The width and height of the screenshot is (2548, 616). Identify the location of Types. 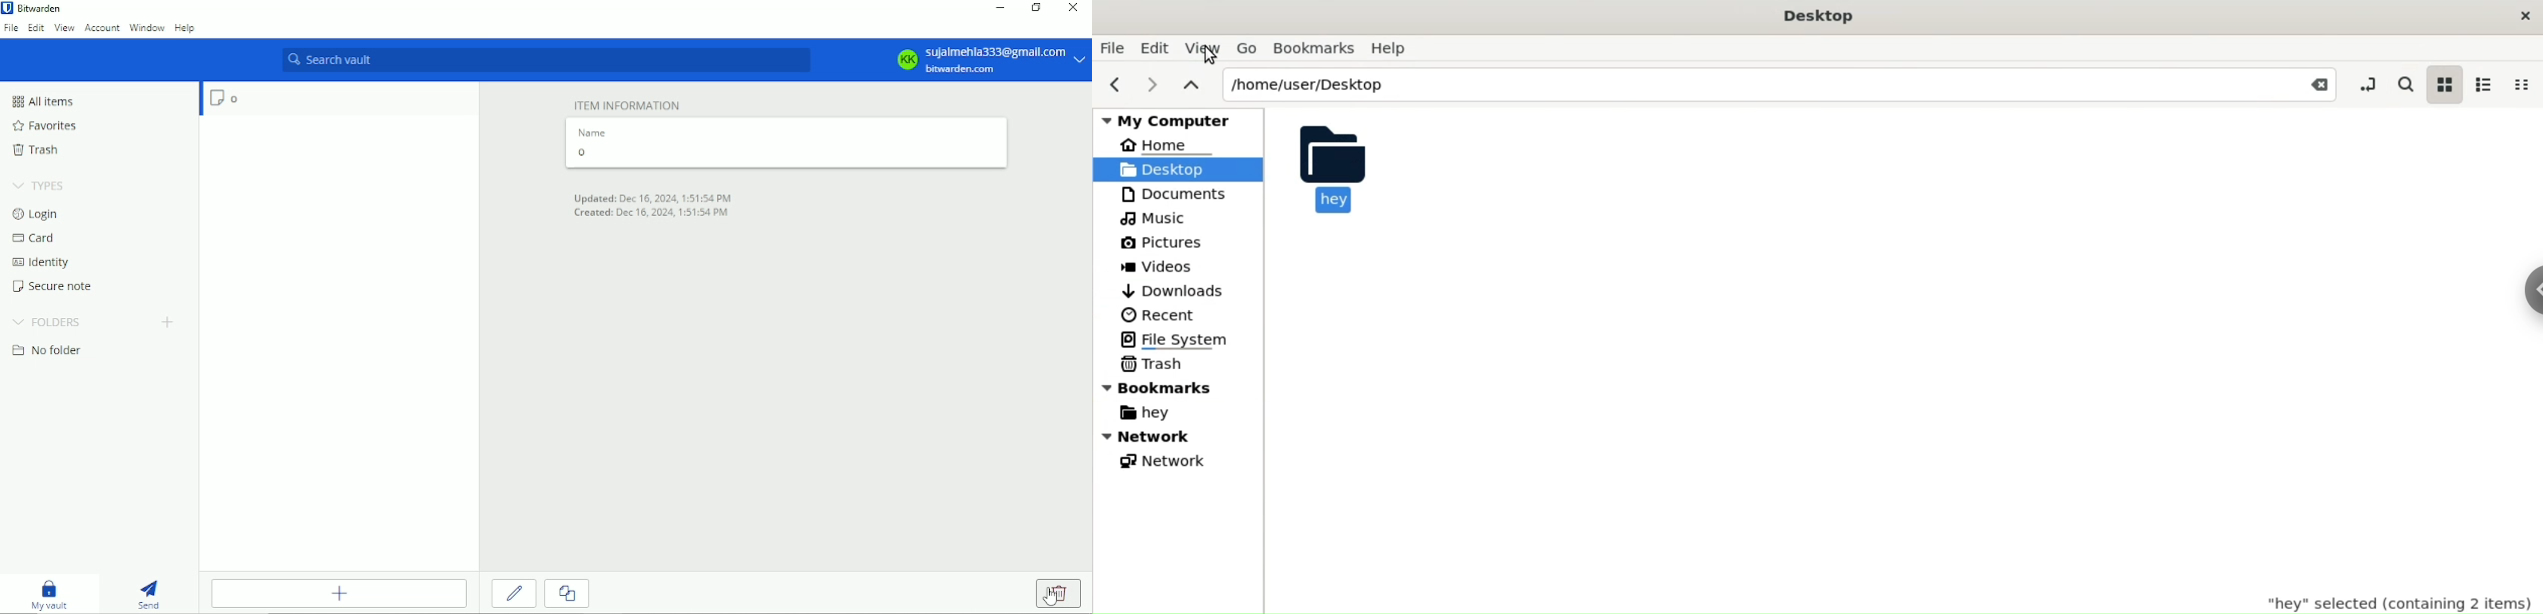
(39, 185).